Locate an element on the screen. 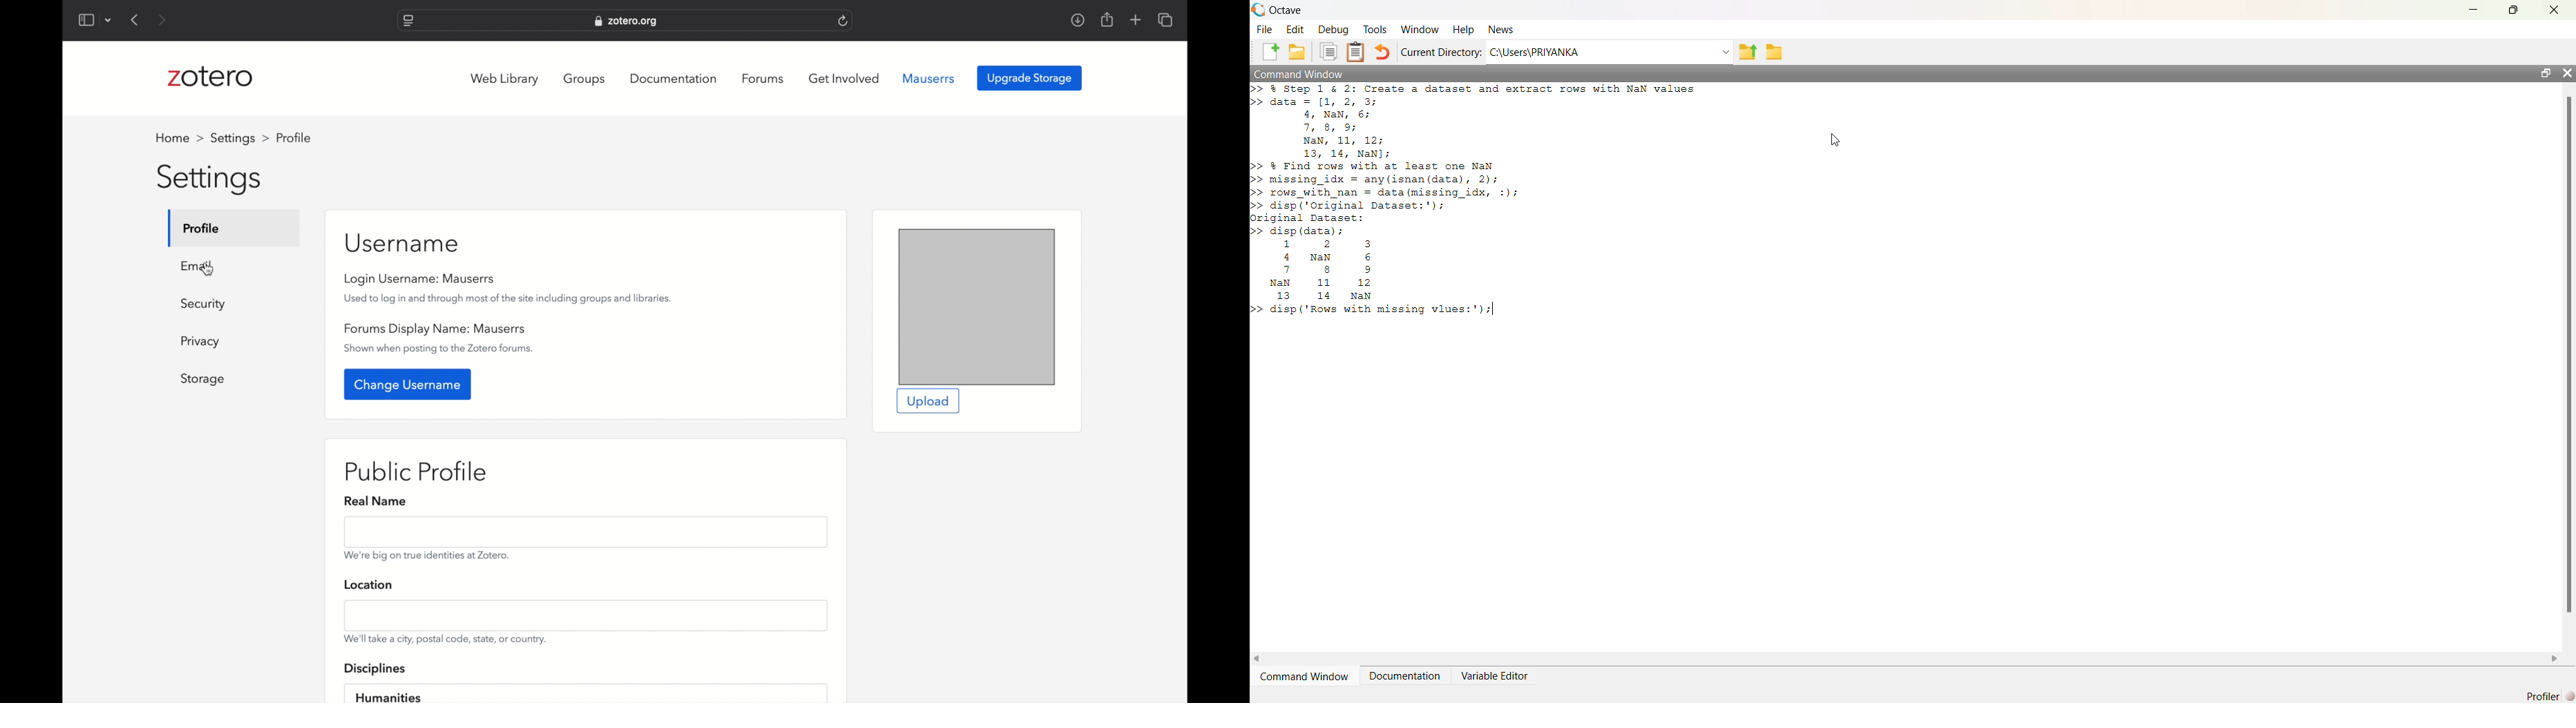 The image size is (2576, 728). Debug is located at coordinates (1333, 30).